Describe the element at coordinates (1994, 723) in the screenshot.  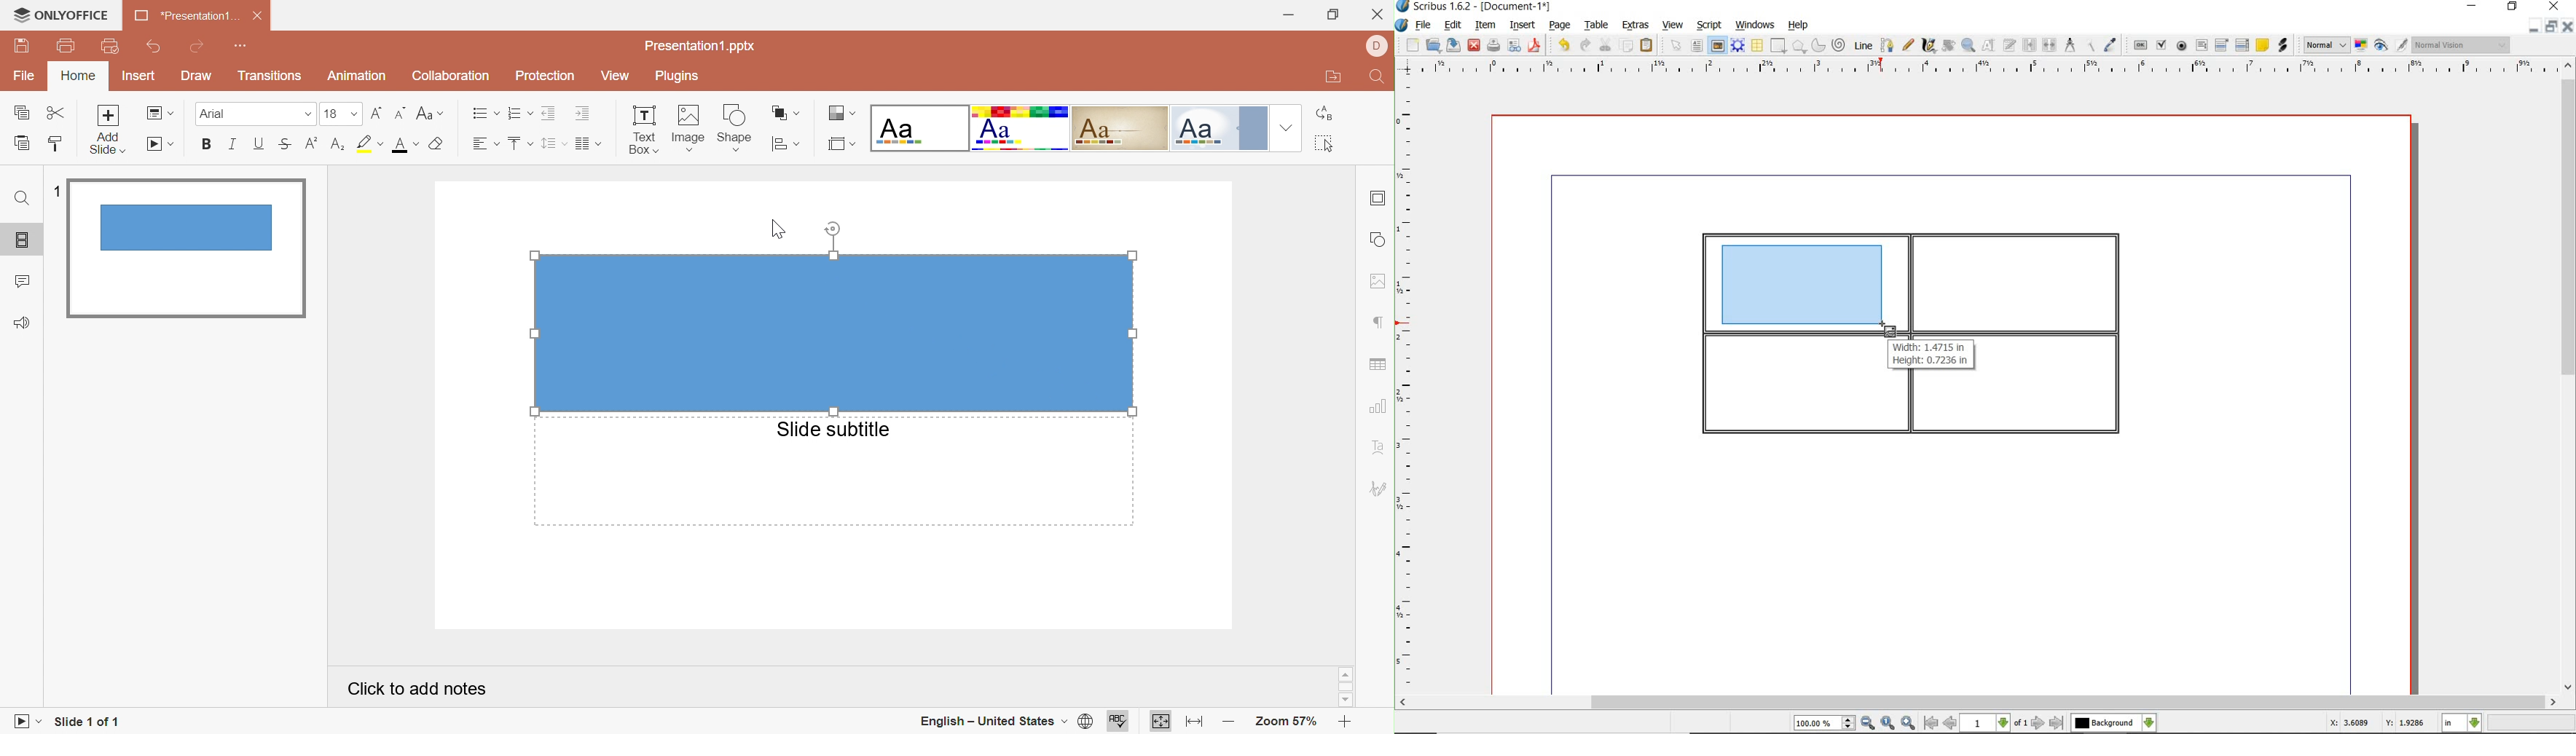
I see `select current page level` at that location.